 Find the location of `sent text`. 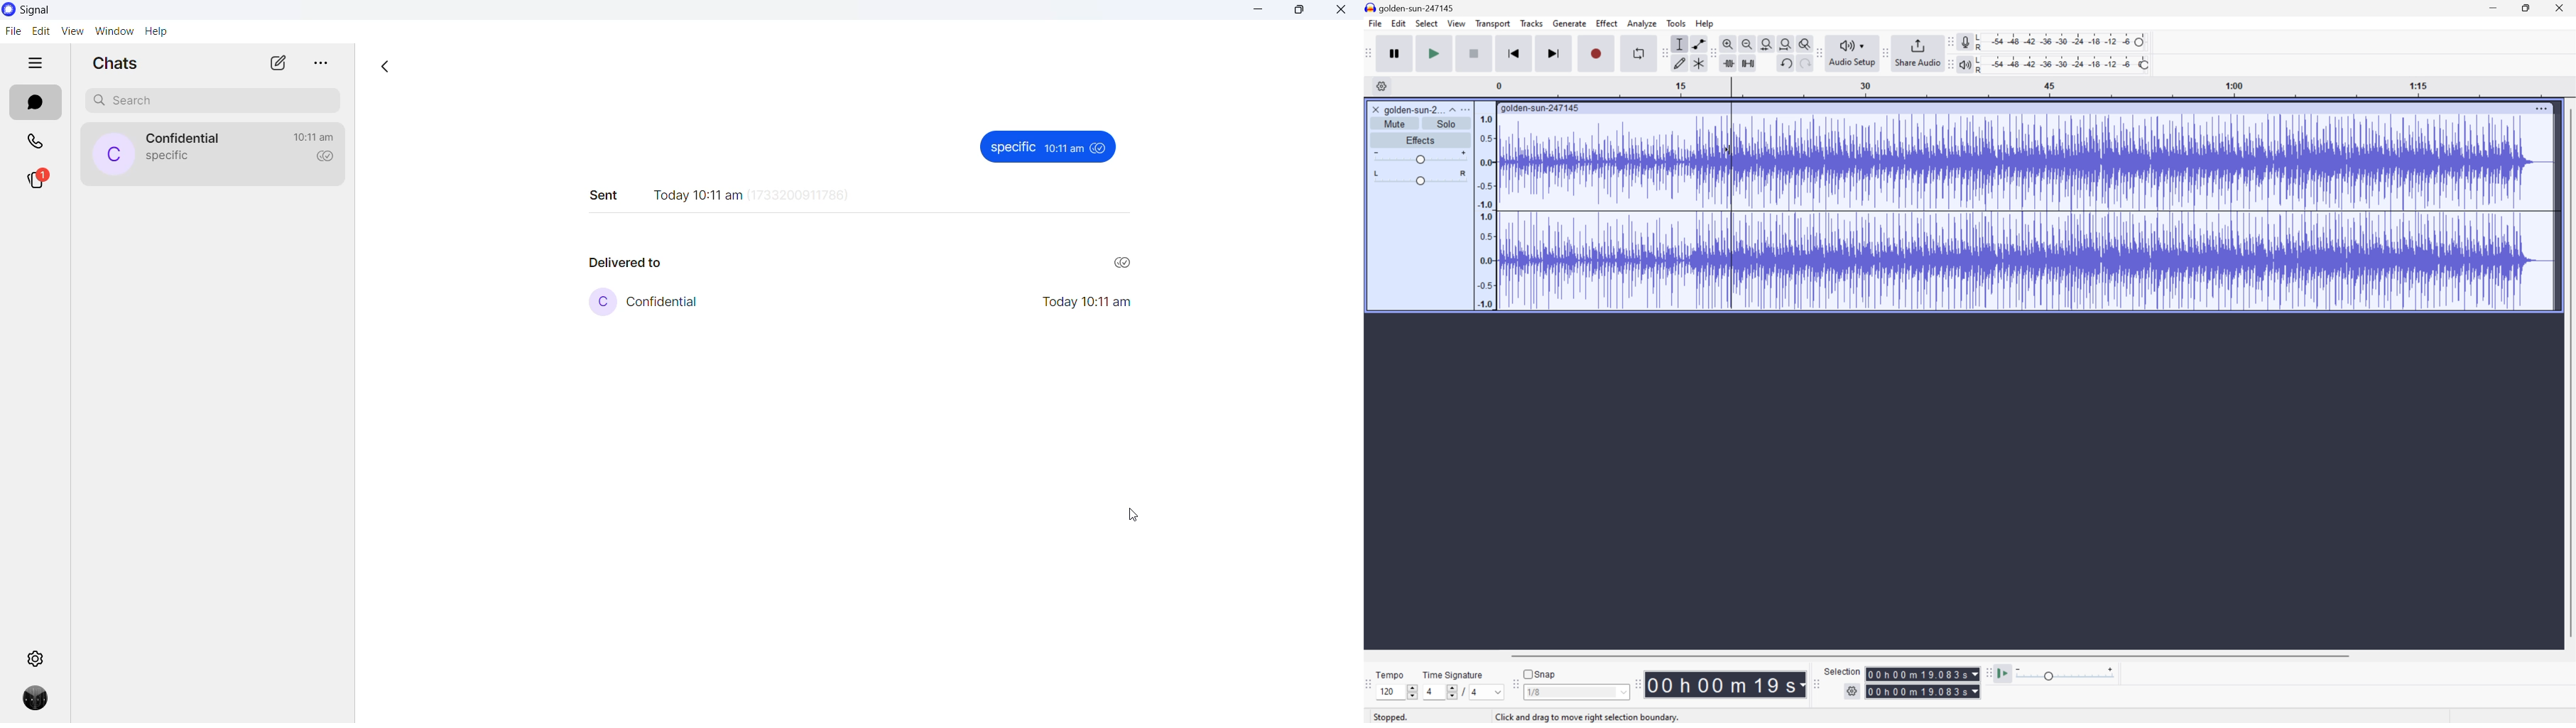

sent text is located at coordinates (601, 196).